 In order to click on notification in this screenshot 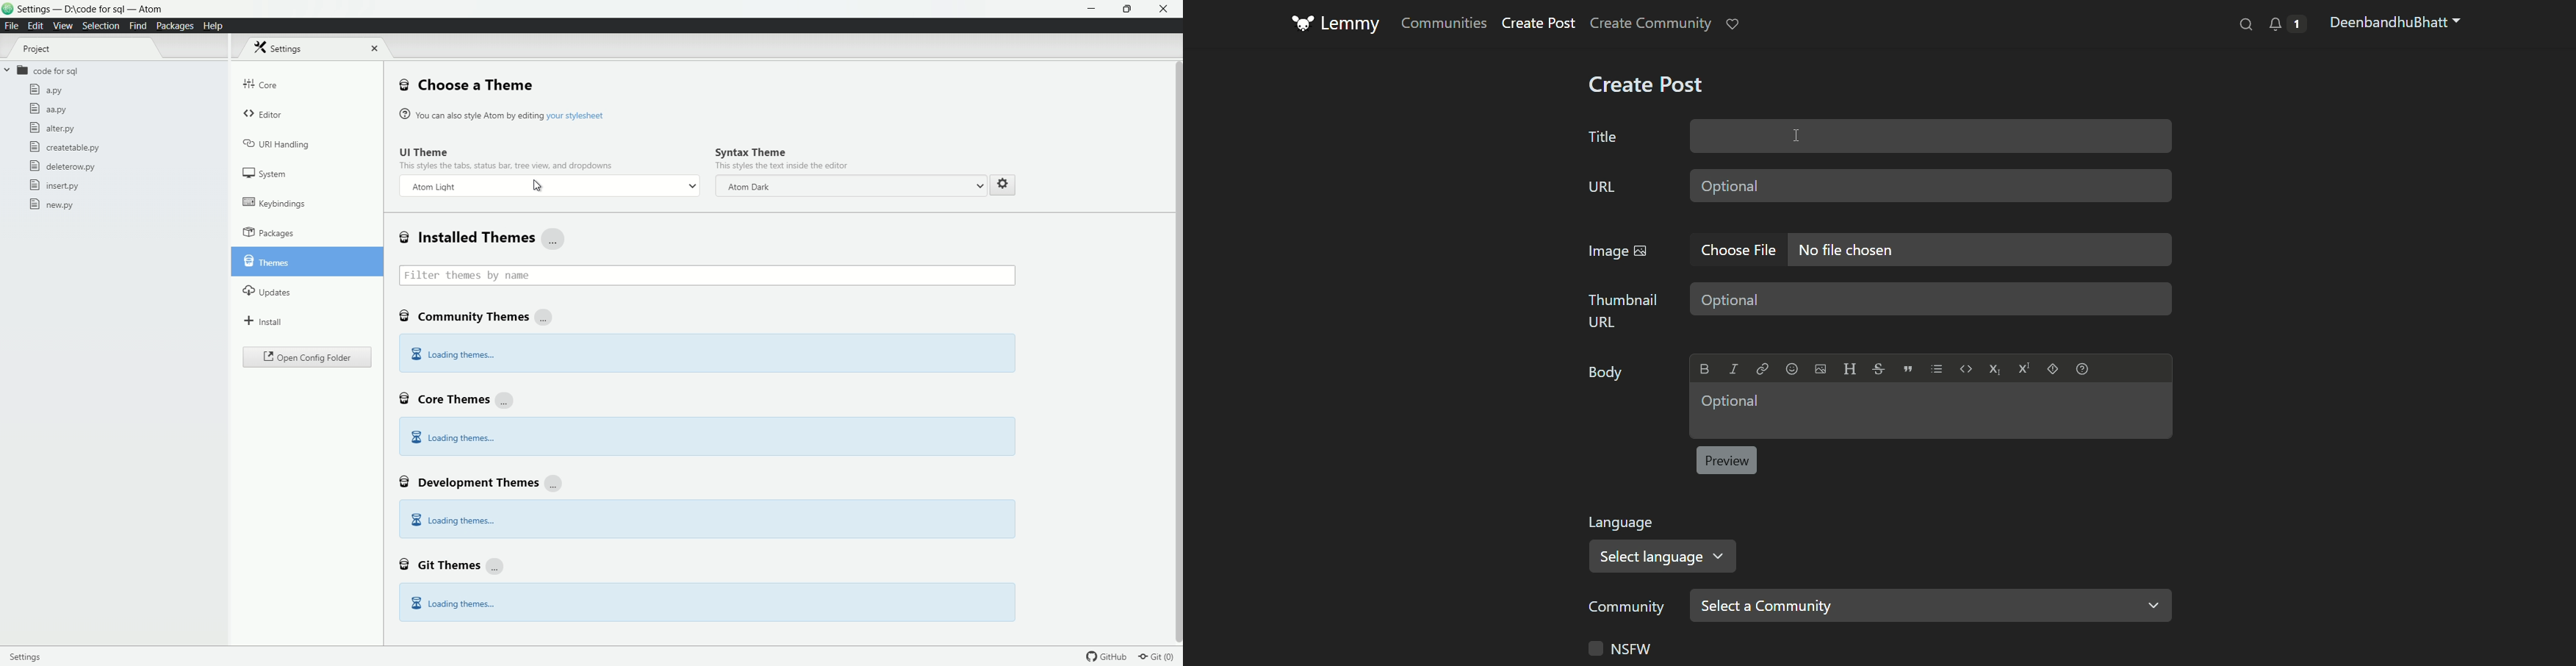, I will do `click(1734, 25)`.